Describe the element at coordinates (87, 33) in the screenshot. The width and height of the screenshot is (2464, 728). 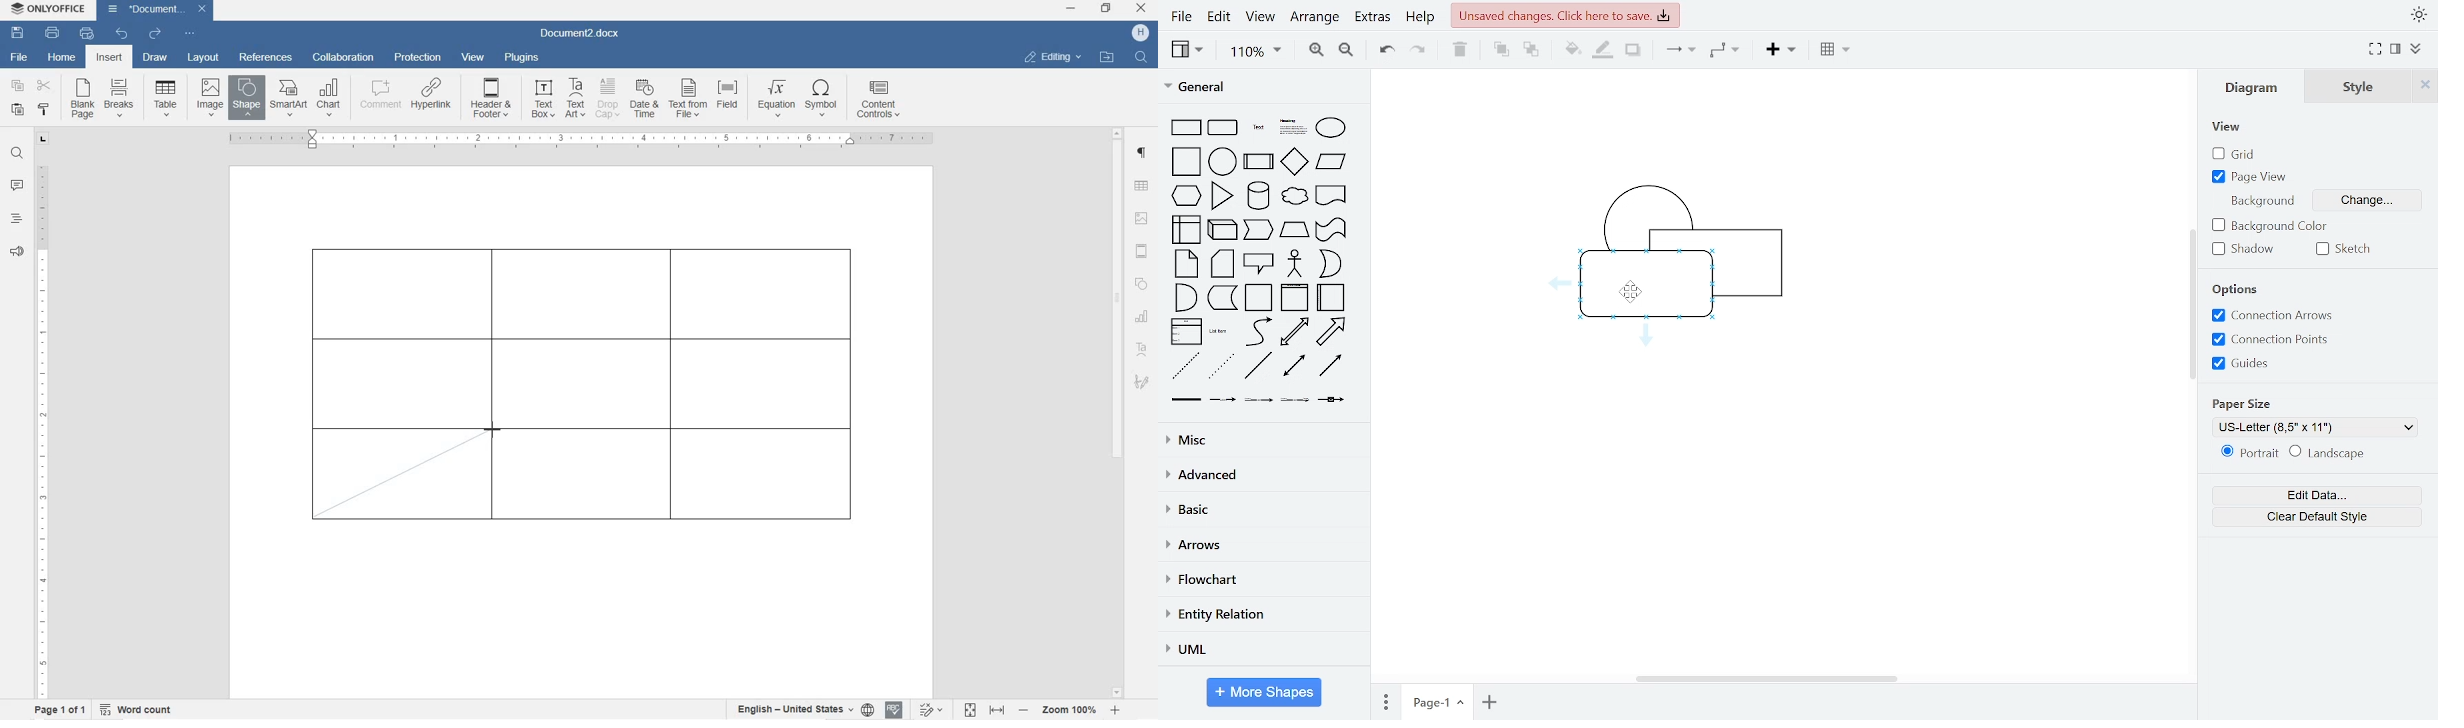
I see `quick print` at that location.